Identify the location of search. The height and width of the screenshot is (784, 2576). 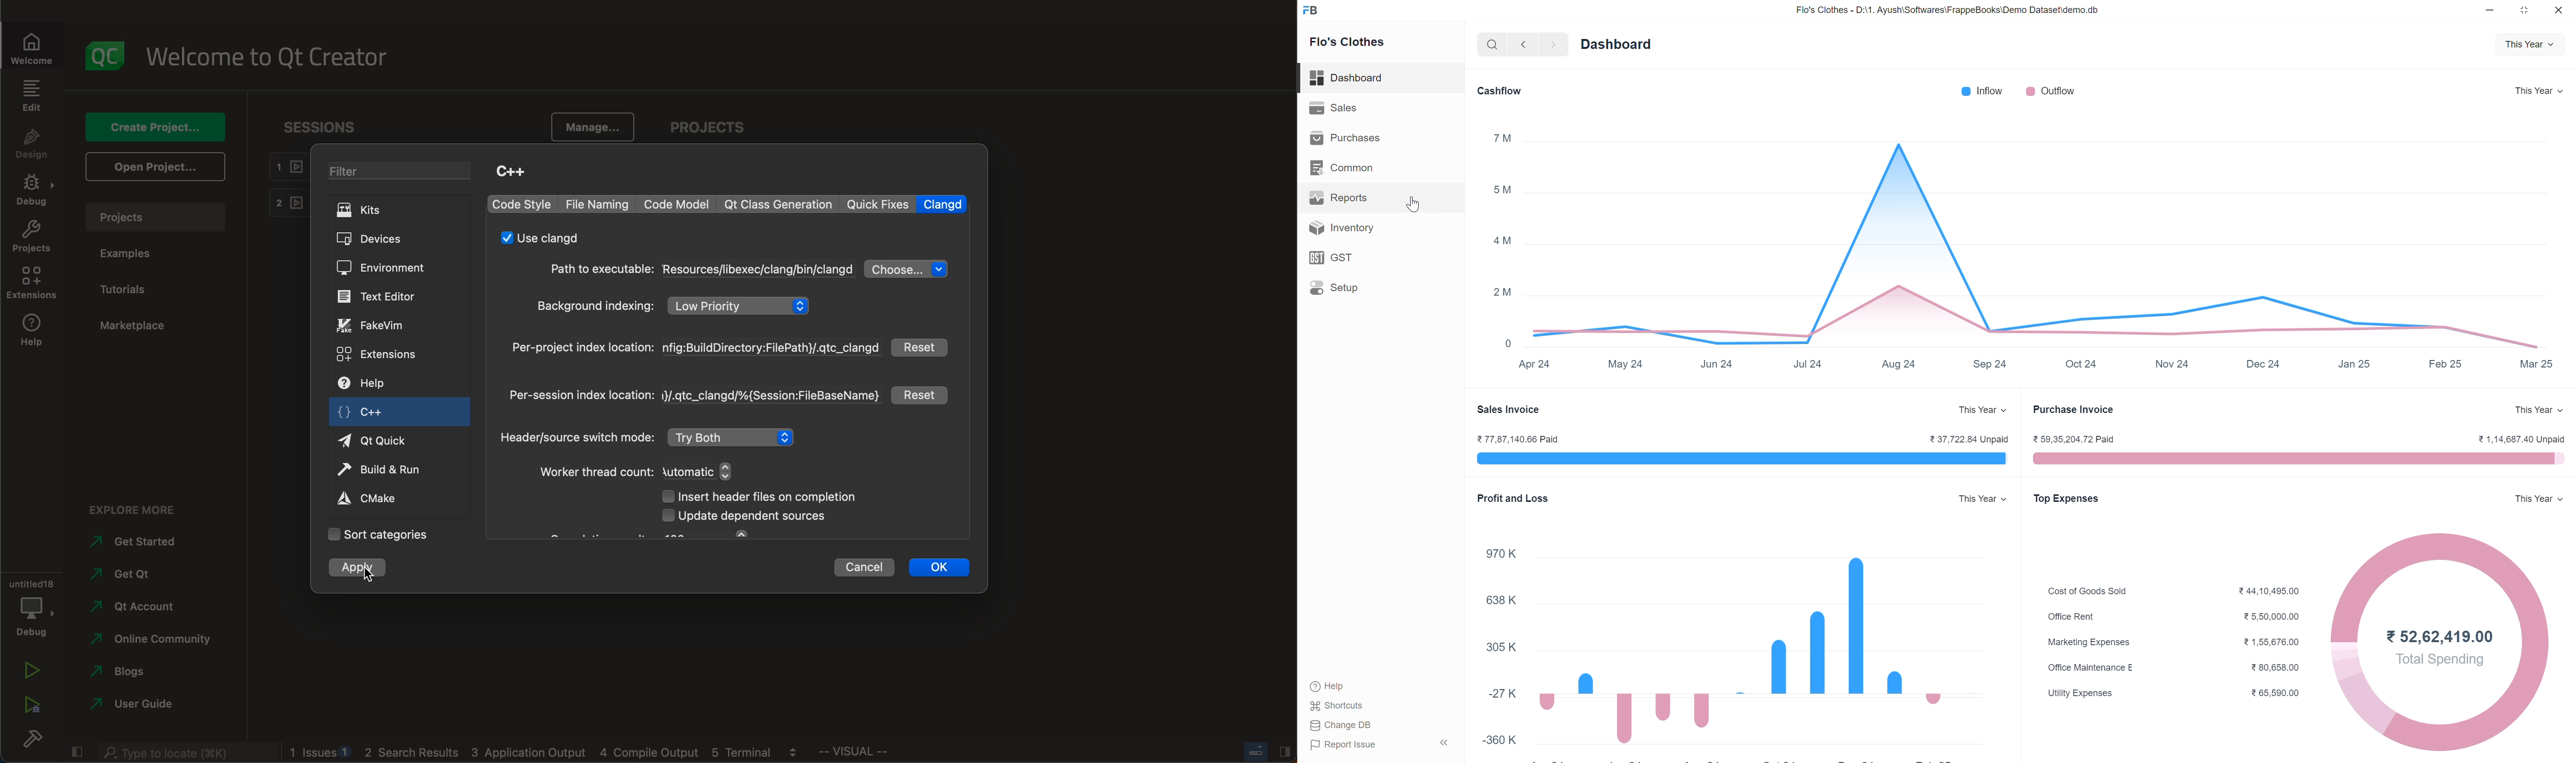
(1490, 44).